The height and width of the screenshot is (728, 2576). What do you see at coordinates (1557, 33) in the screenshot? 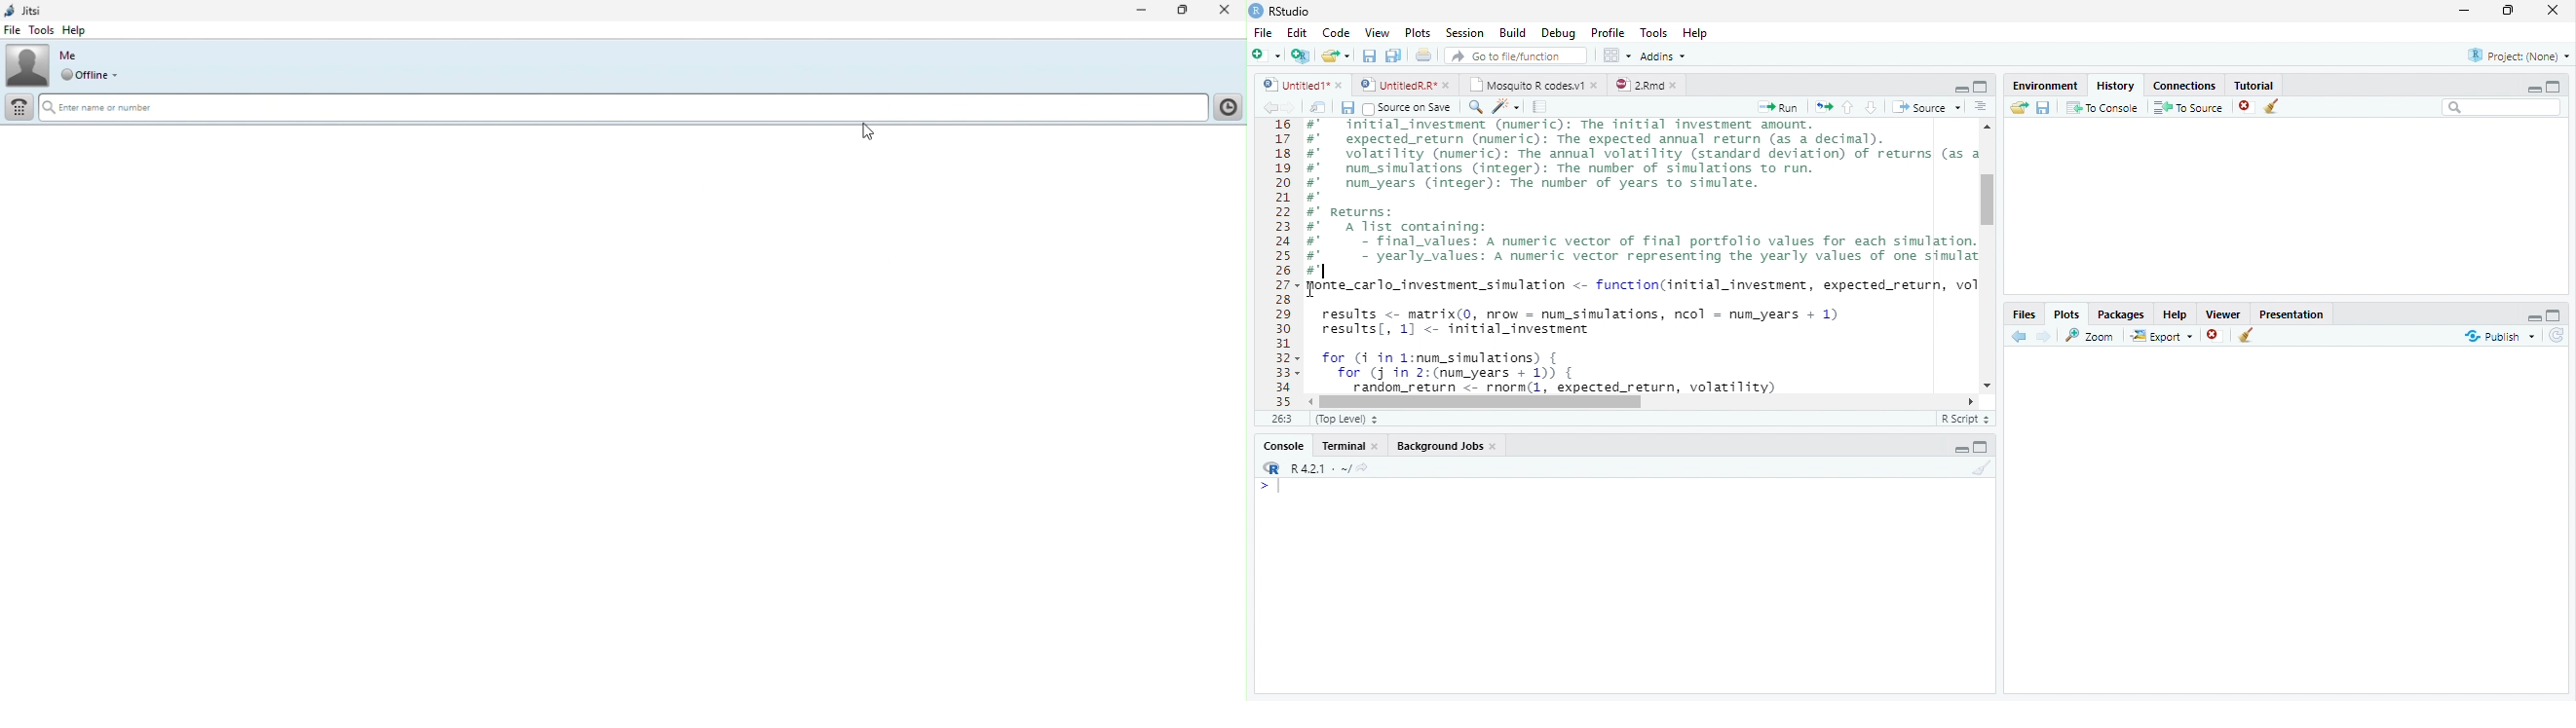
I see `Debug` at bounding box center [1557, 33].